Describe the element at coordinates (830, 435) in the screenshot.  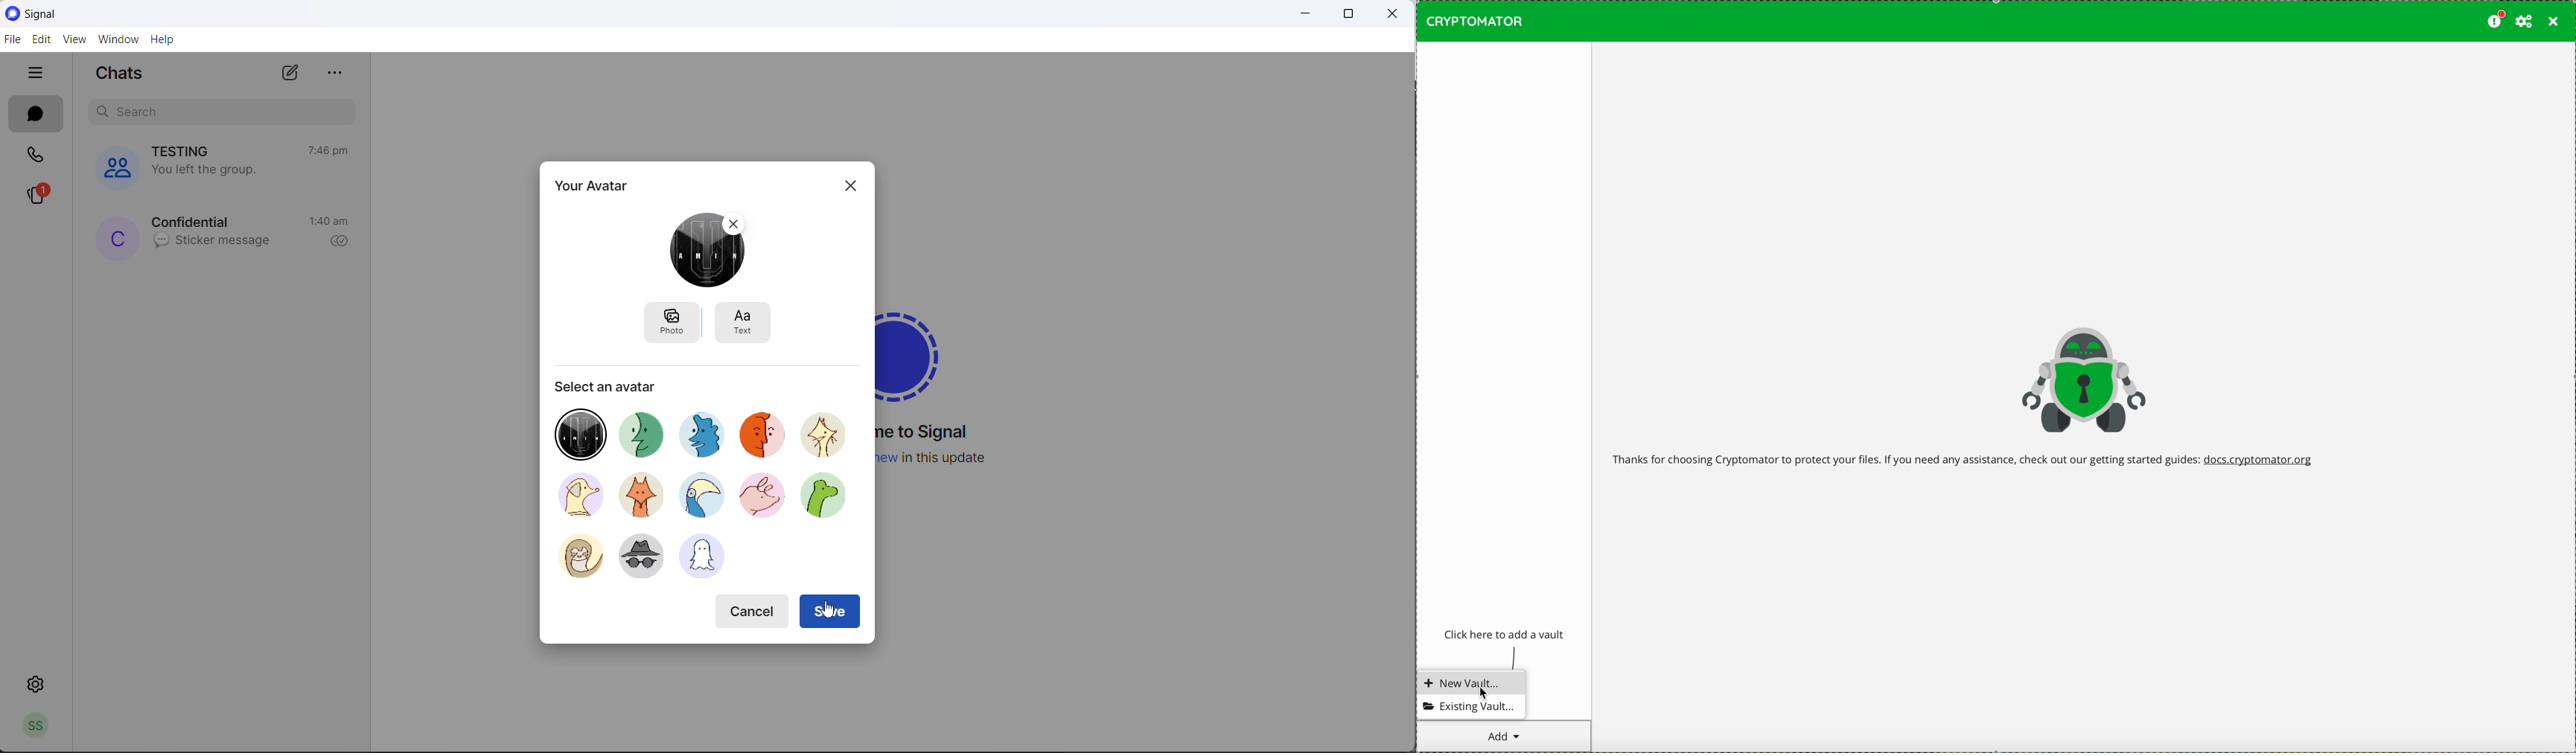
I see `avatar` at that location.